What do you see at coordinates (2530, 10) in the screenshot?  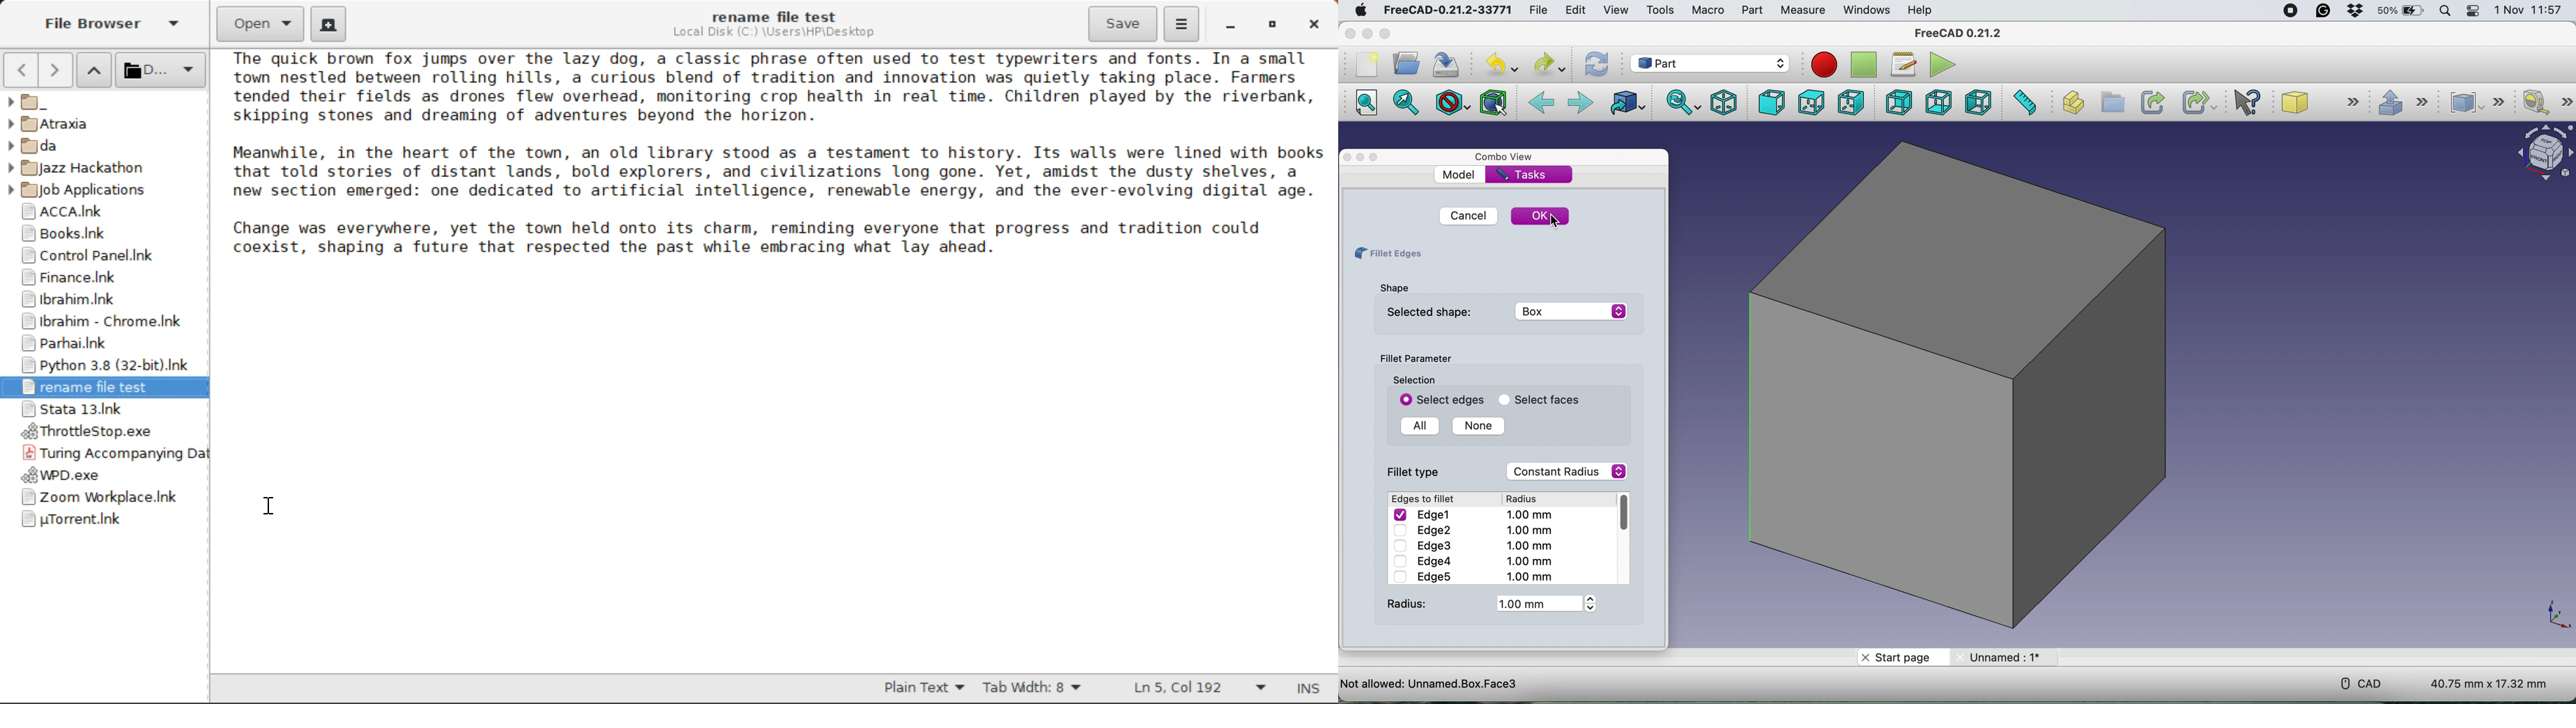 I see `date and time` at bounding box center [2530, 10].